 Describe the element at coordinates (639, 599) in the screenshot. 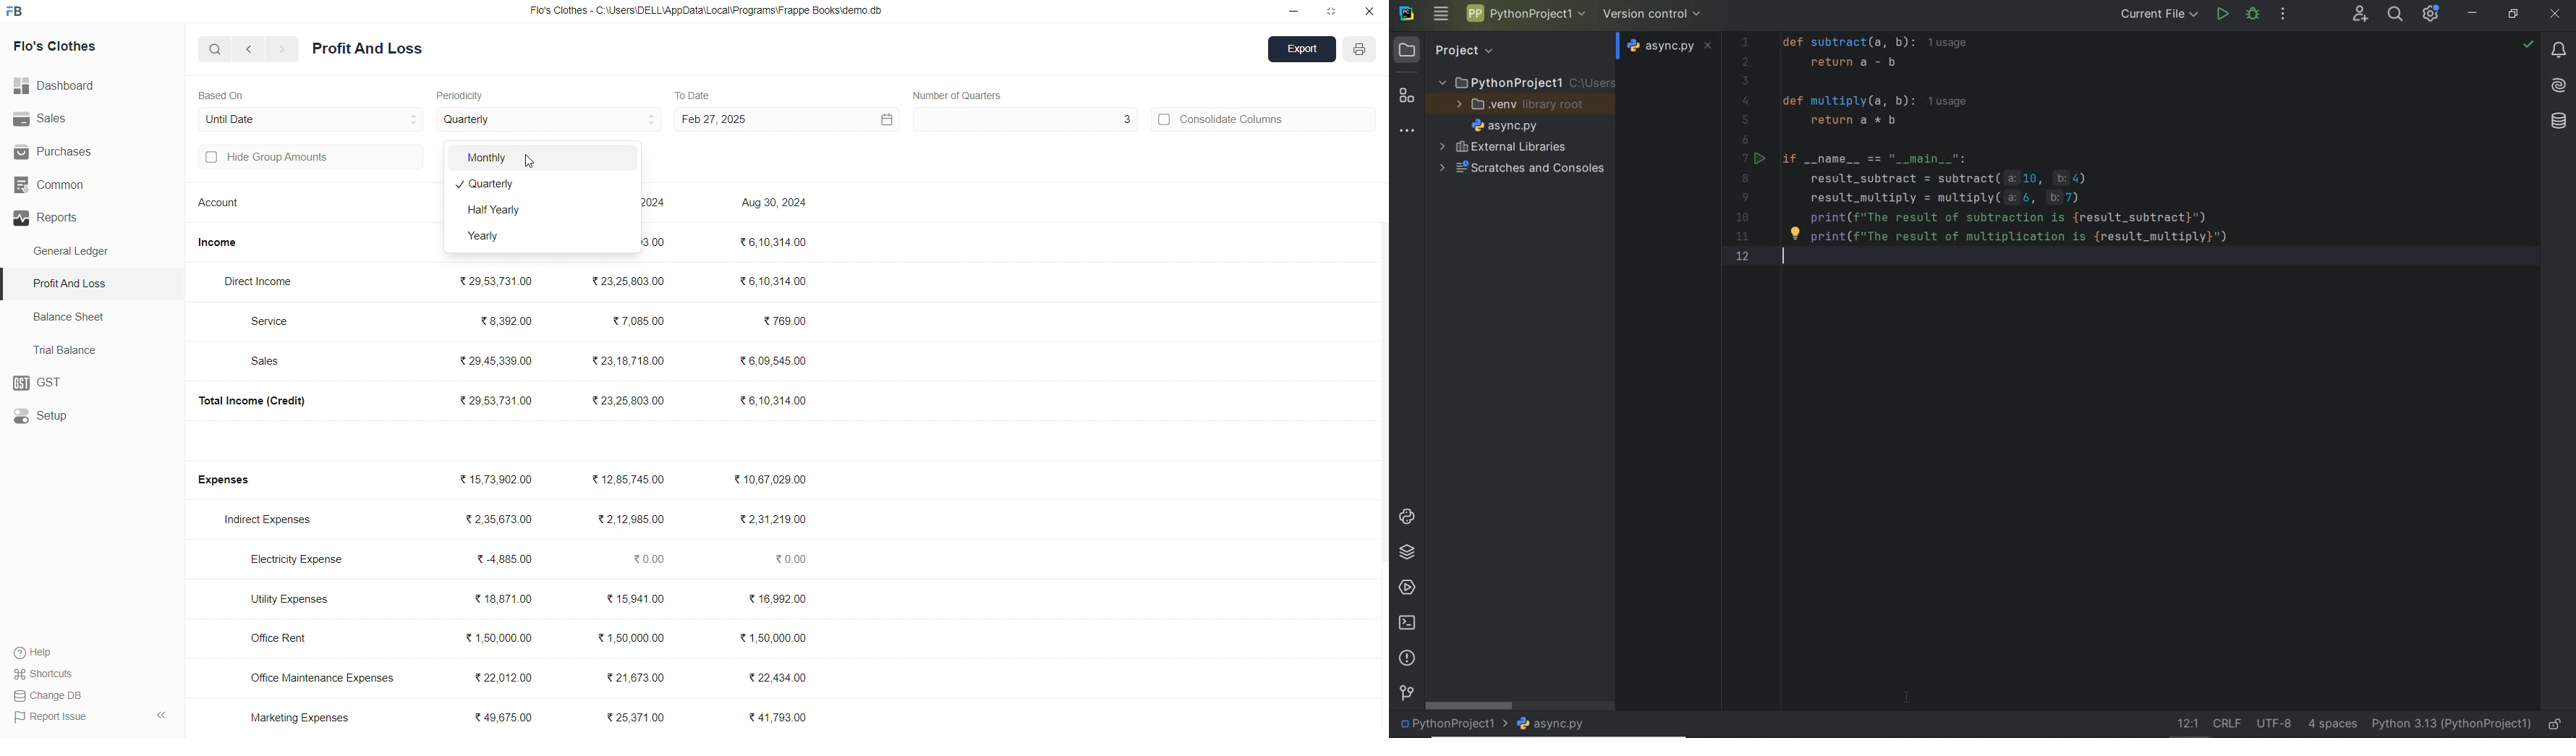

I see `₹15,941.00` at that location.